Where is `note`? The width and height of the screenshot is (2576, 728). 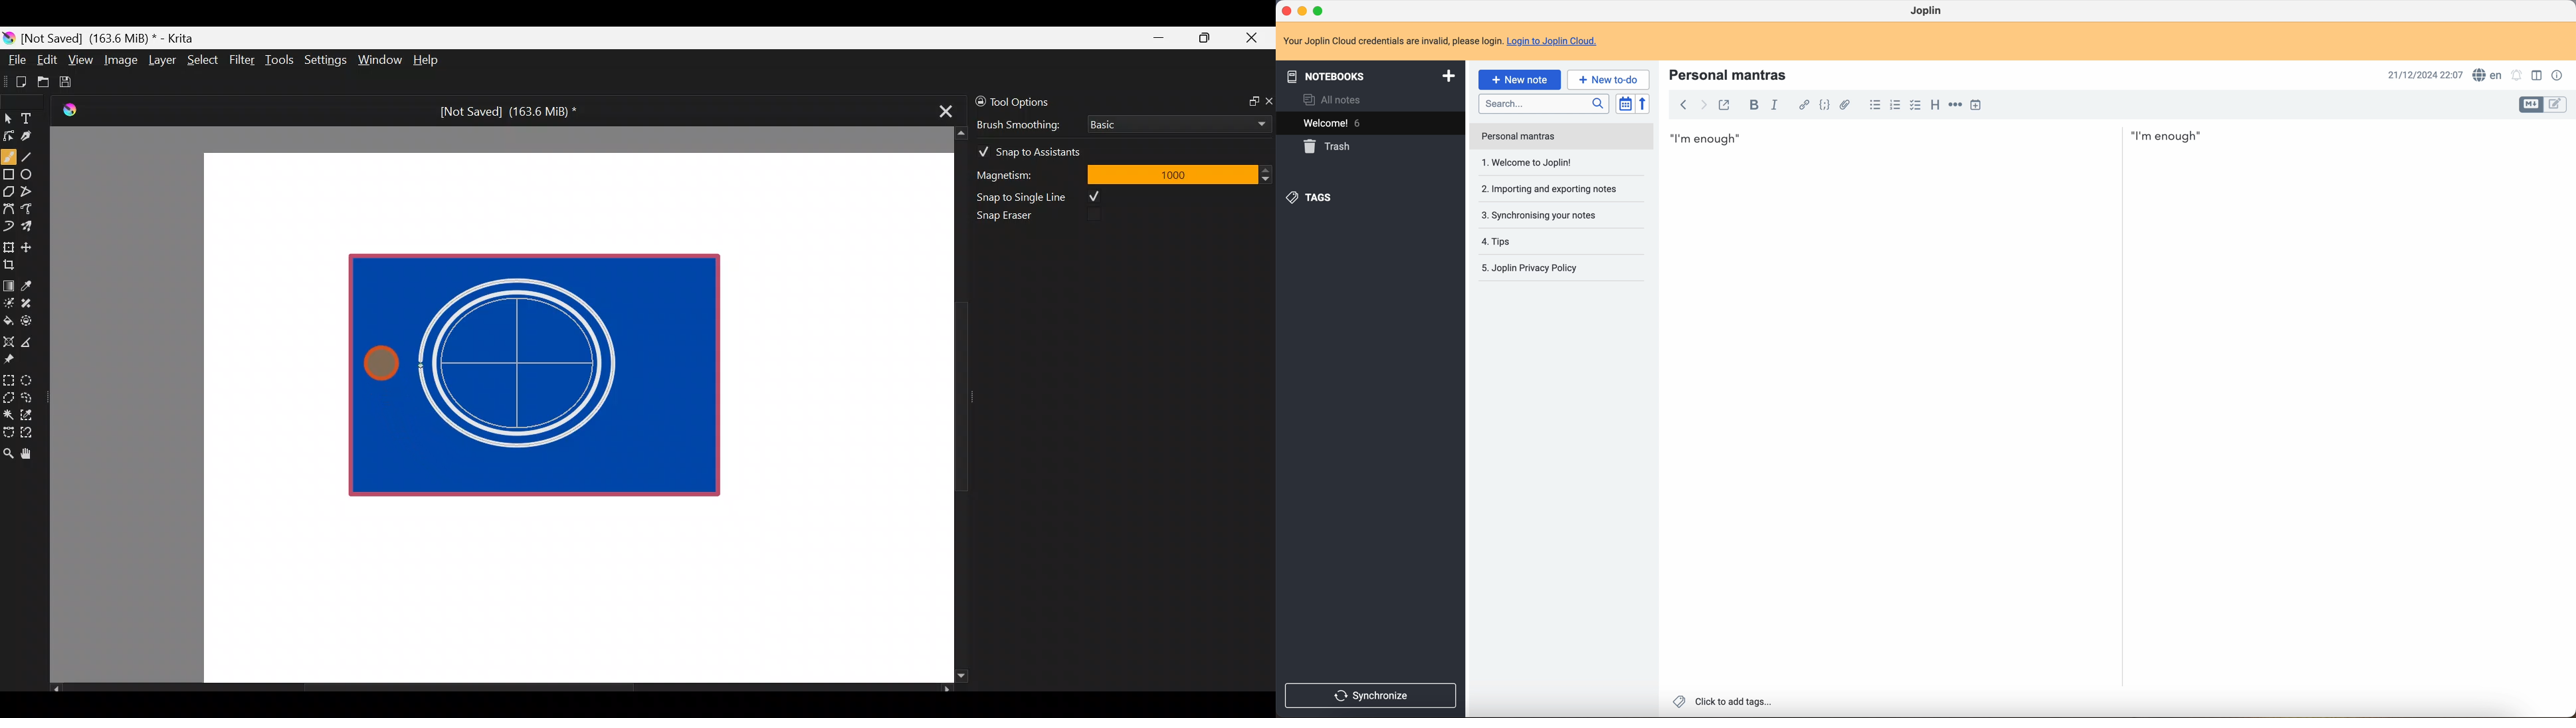 note is located at coordinates (1441, 41).